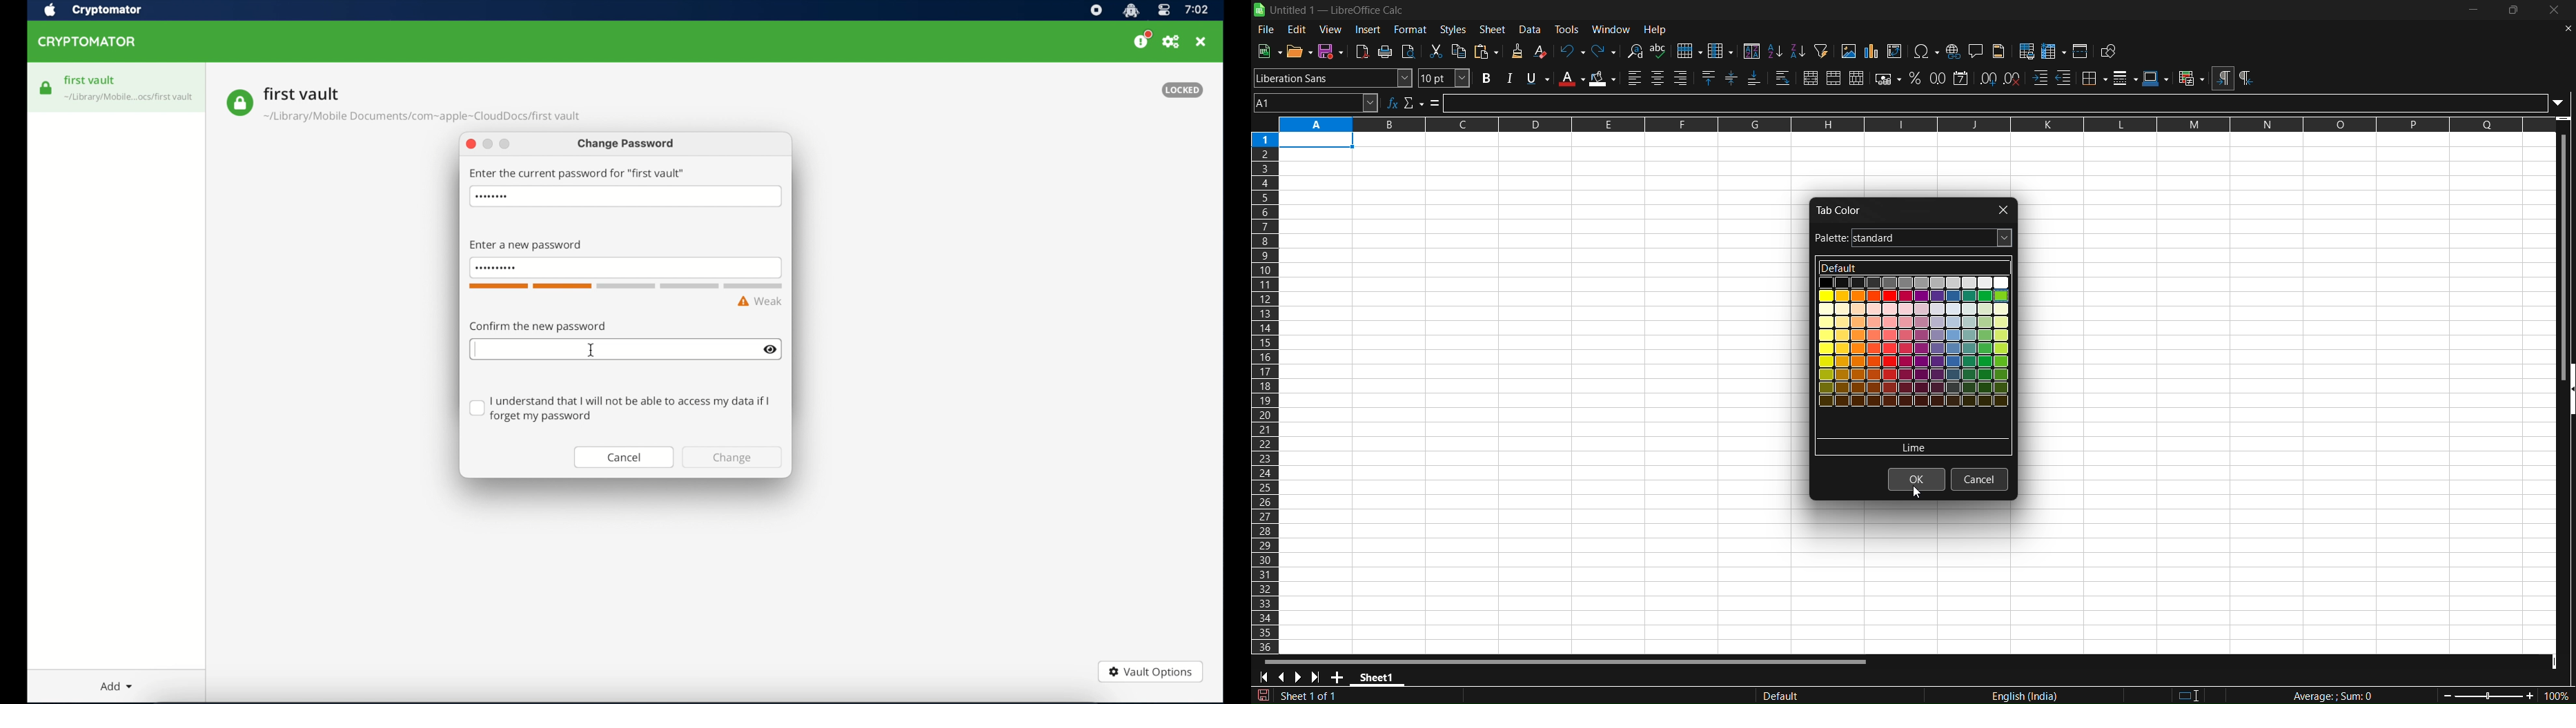  Describe the element at coordinates (2110, 52) in the screenshot. I see `show draw functions` at that location.